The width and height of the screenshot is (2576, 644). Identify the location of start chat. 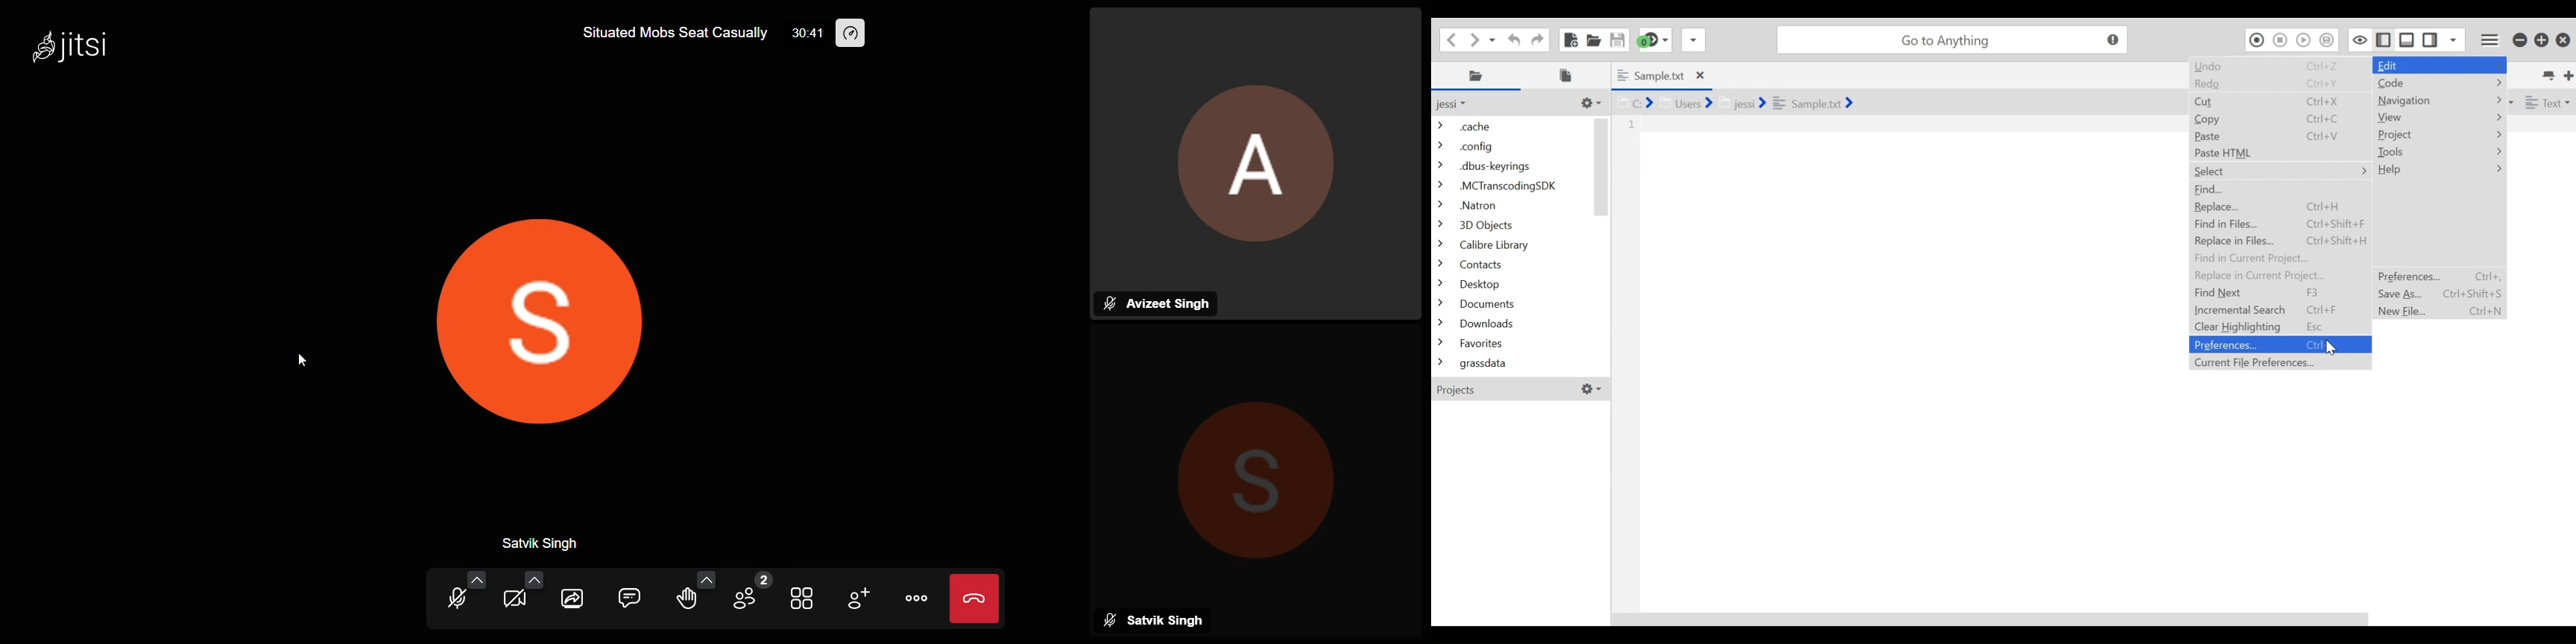
(628, 598).